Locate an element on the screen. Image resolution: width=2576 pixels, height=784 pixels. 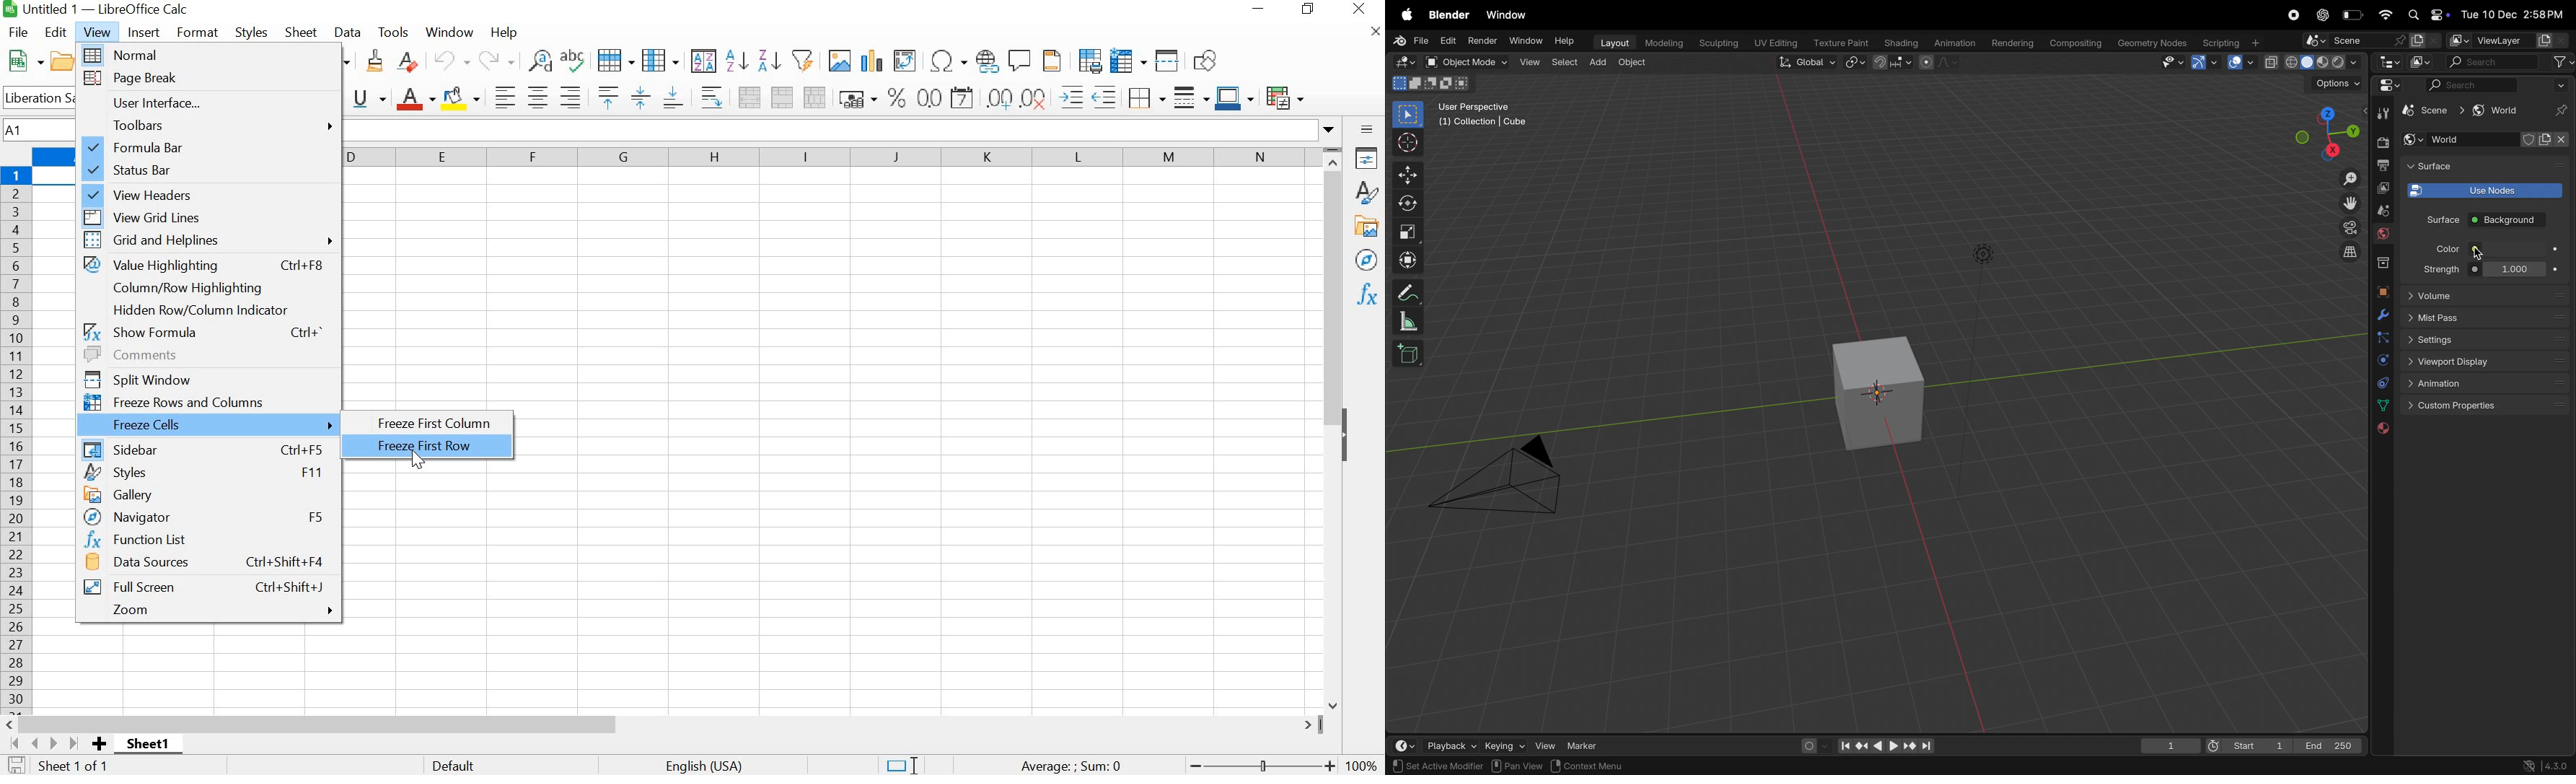
render is located at coordinates (2382, 143).